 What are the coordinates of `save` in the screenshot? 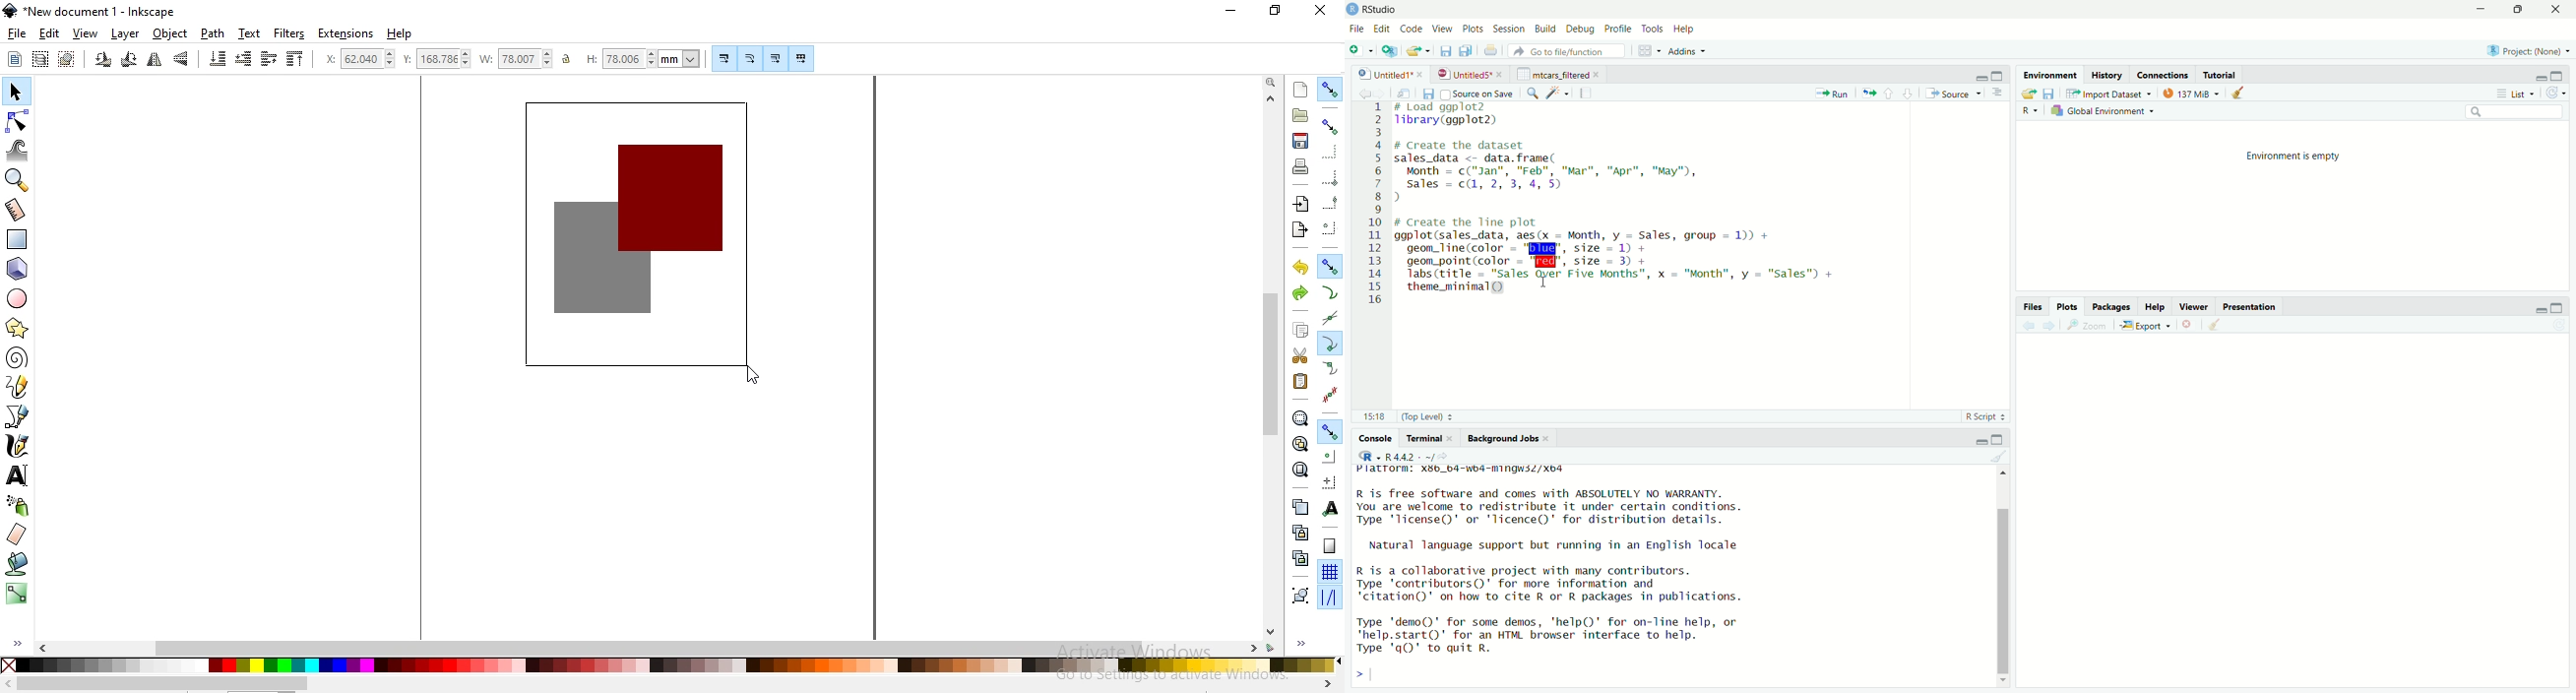 It's located at (1430, 94).